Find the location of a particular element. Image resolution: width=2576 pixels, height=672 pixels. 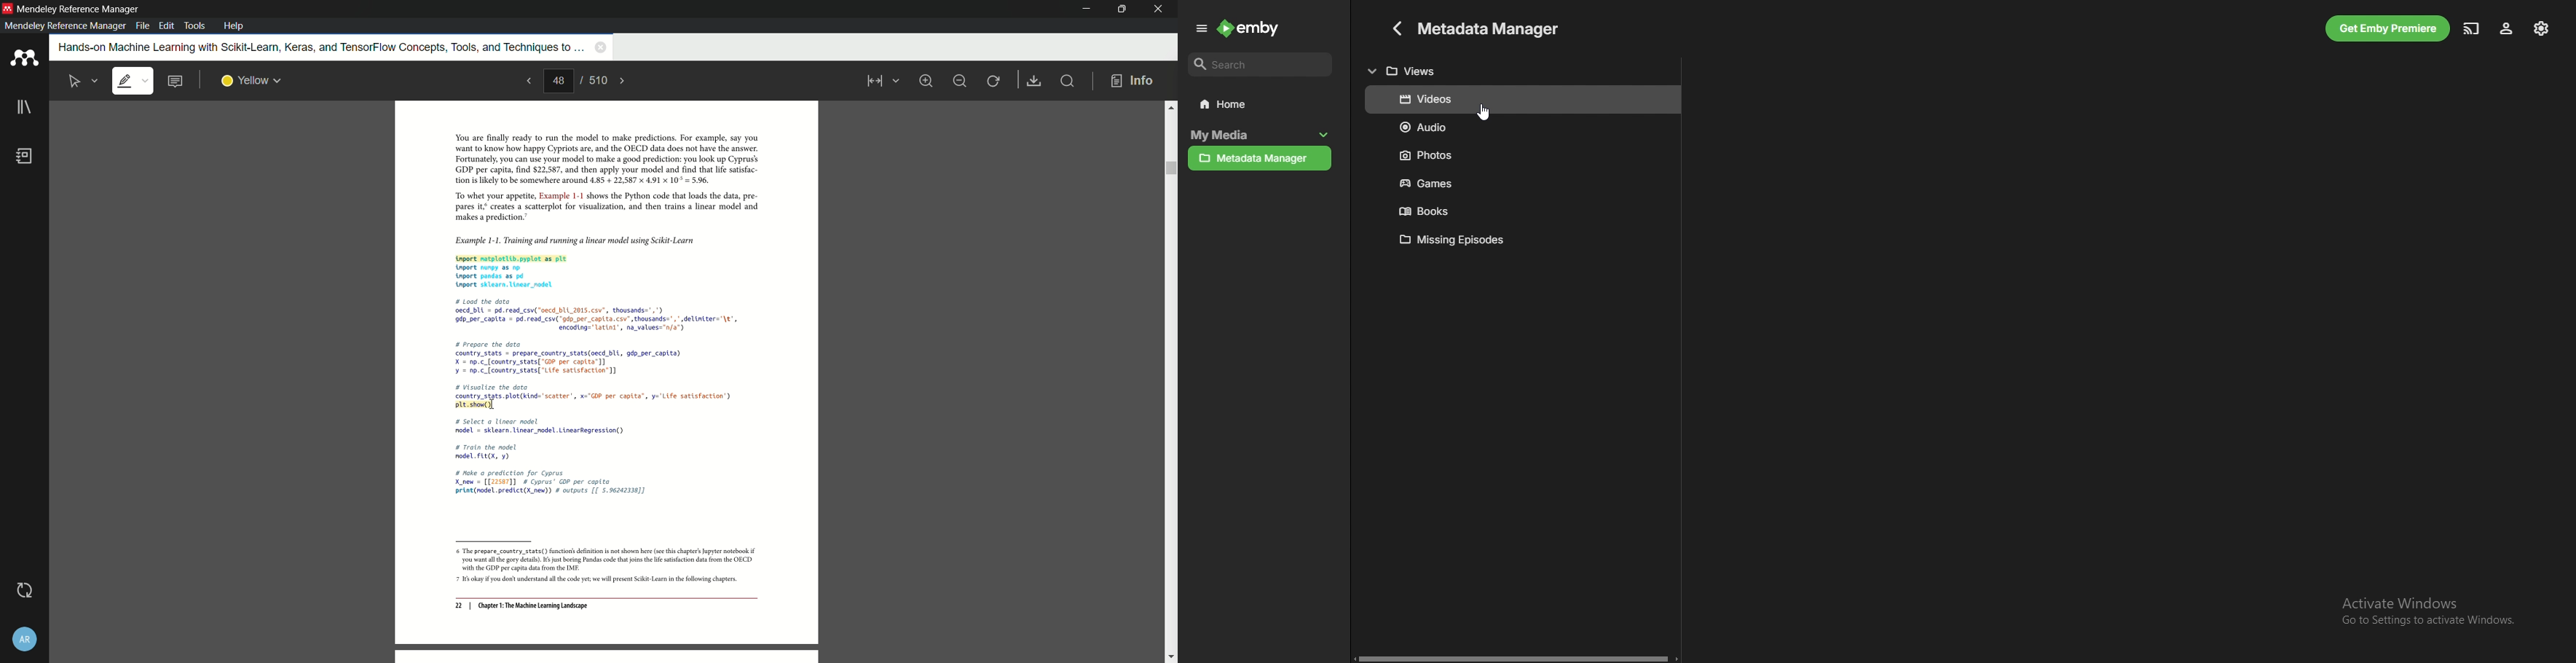

6 The prepare_country_stats() function's definition is not shown here (see this chapter's Jupyter notebook if
‘you want al th gory details). 6s just boring Pandas code that joins th ie satisfaction data from the OECD
‘with the GDP per capita dta from the IMF:

7 1s okay you dont understand all the code yet we will present Scikit-Lear inthe following chapters. is located at coordinates (601, 567).